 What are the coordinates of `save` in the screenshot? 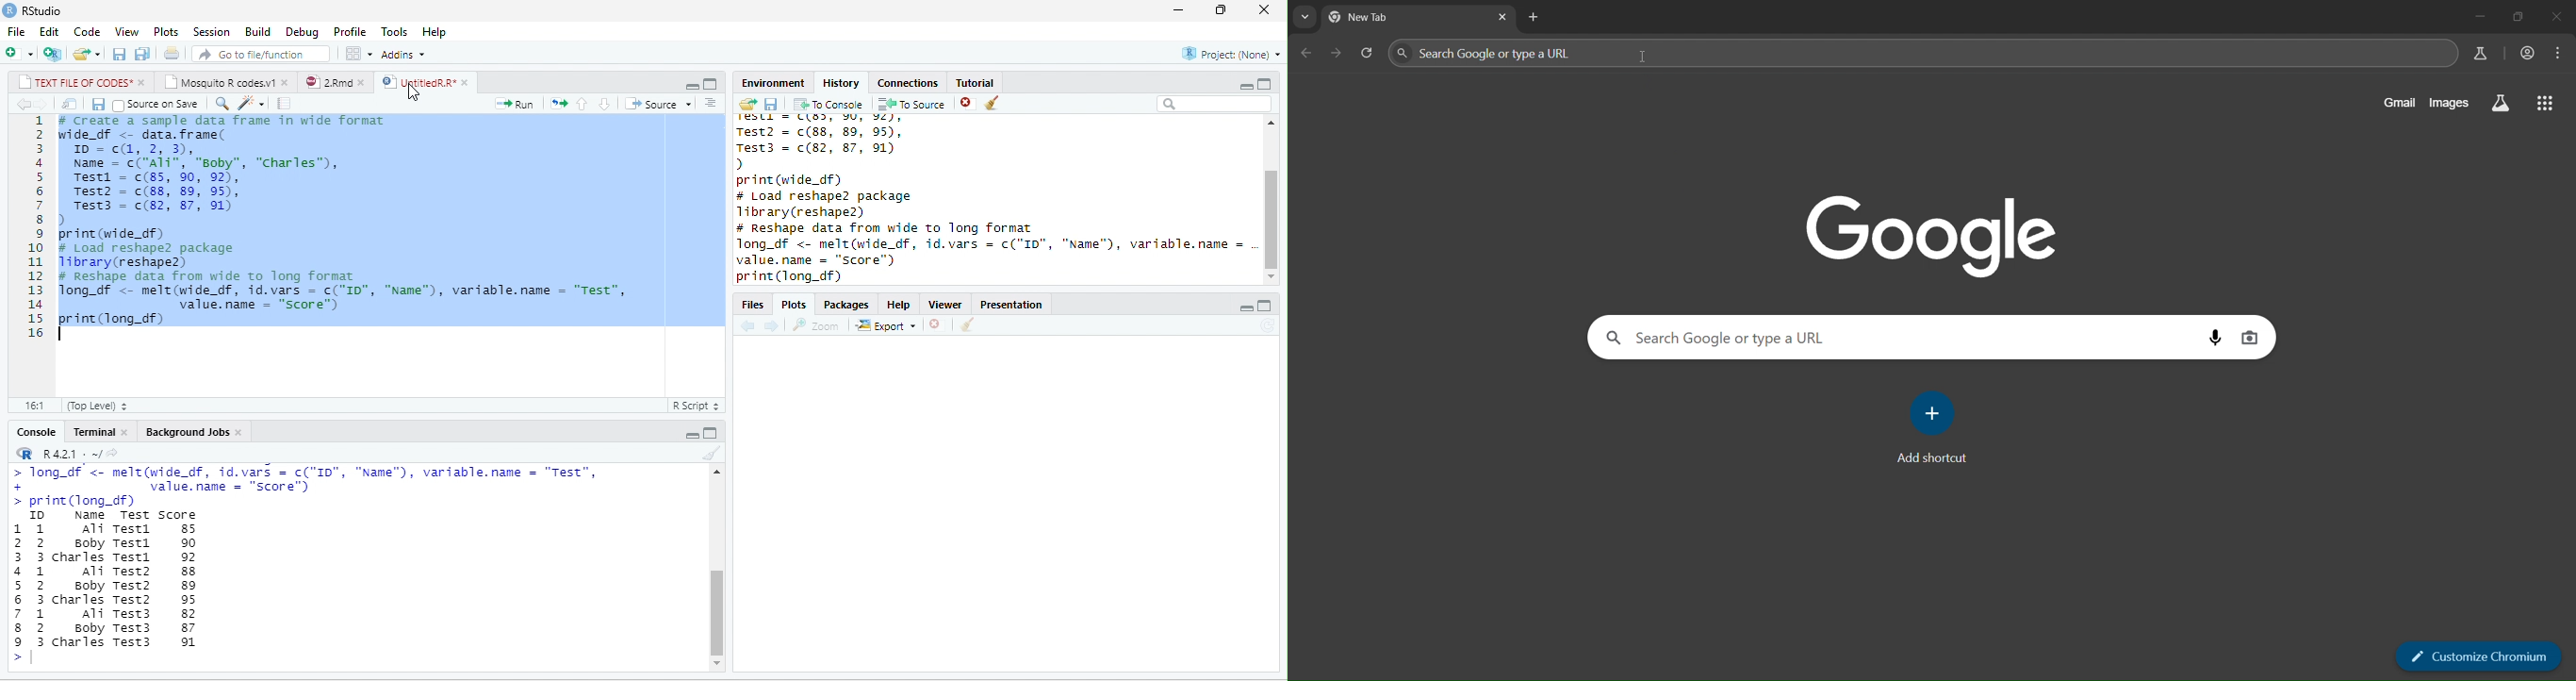 It's located at (121, 54).